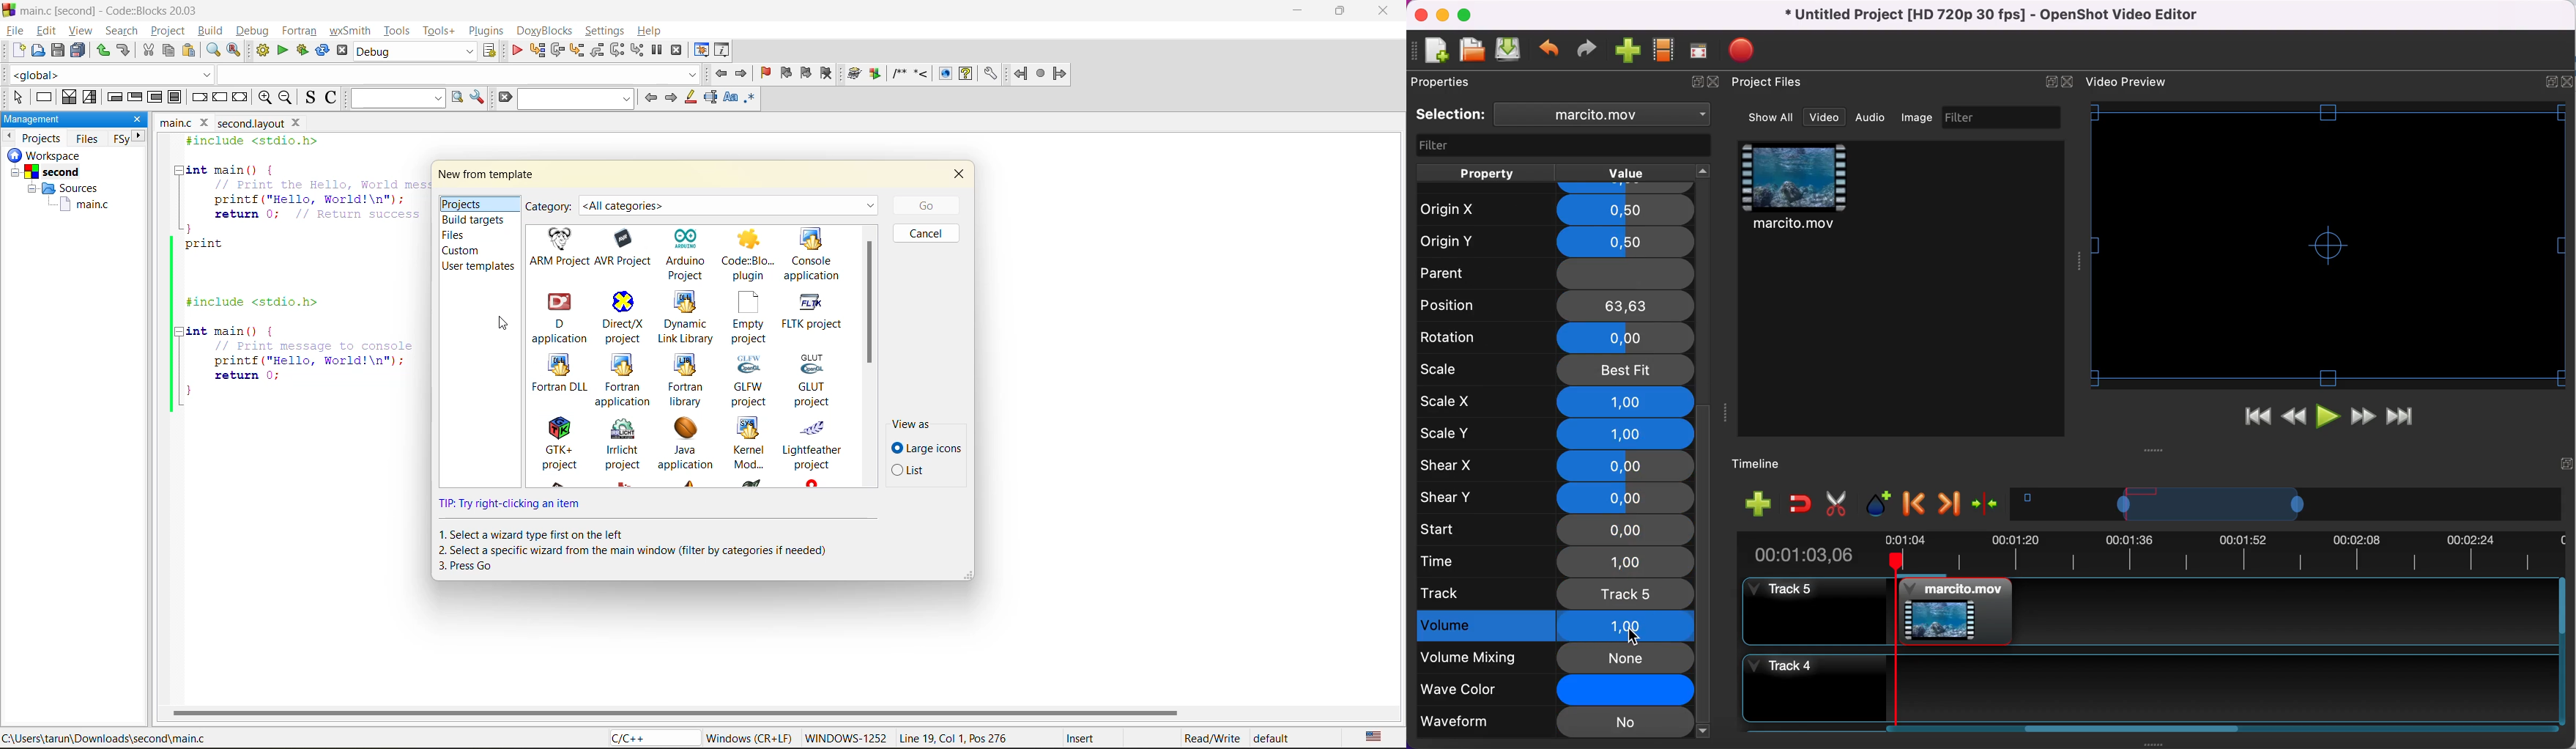 The width and height of the screenshot is (2576, 756). Describe the element at coordinates (563, 443) in the screenshot. I see `gtk+ project` at that location.